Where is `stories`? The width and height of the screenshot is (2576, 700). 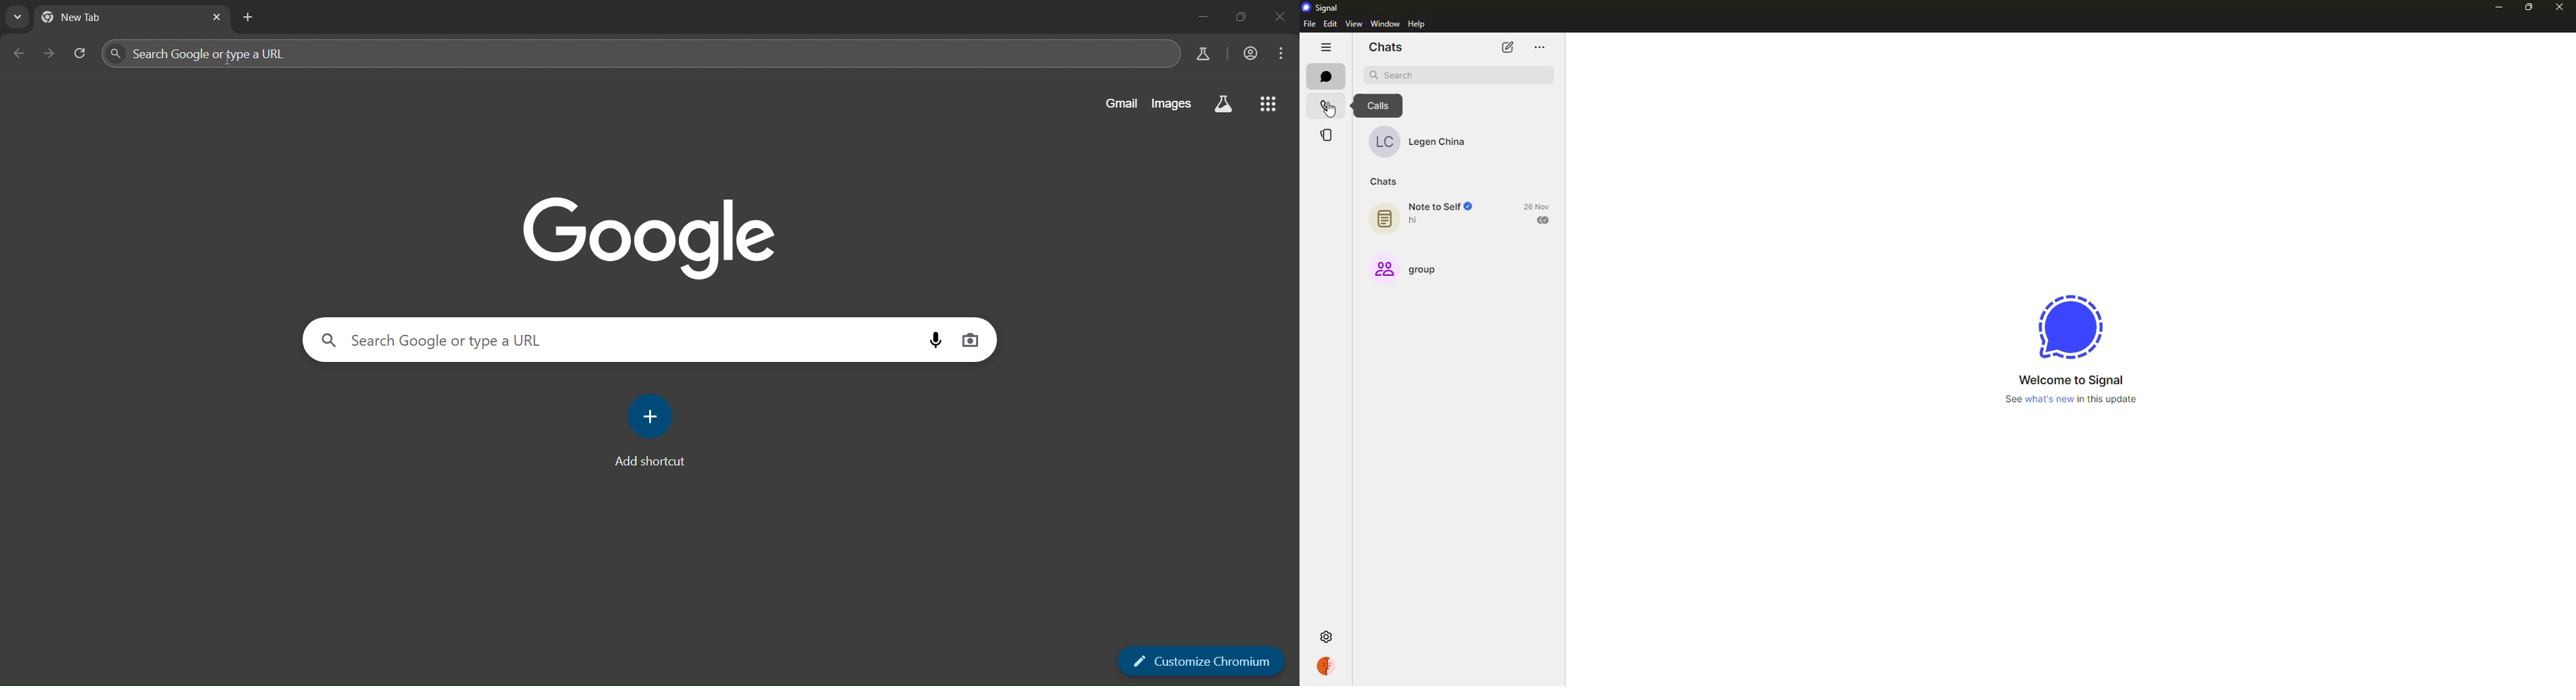
stories is located at coordinates (1326, 134).